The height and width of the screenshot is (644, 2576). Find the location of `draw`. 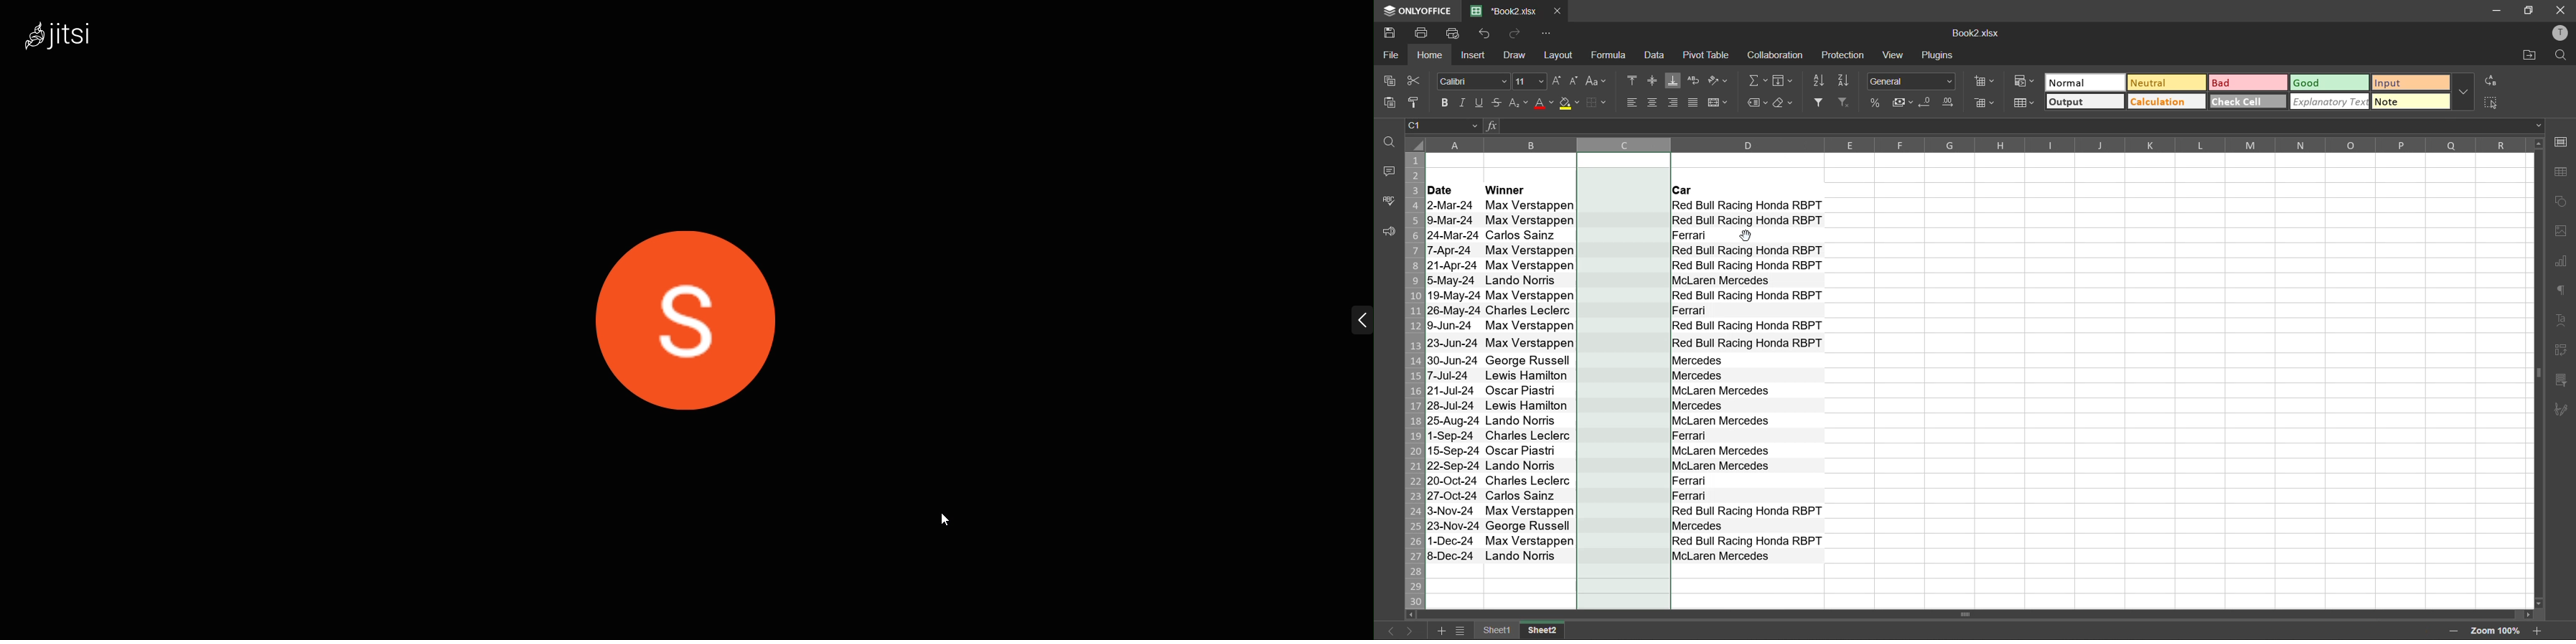

draw is located at coordinates (1519, 57).